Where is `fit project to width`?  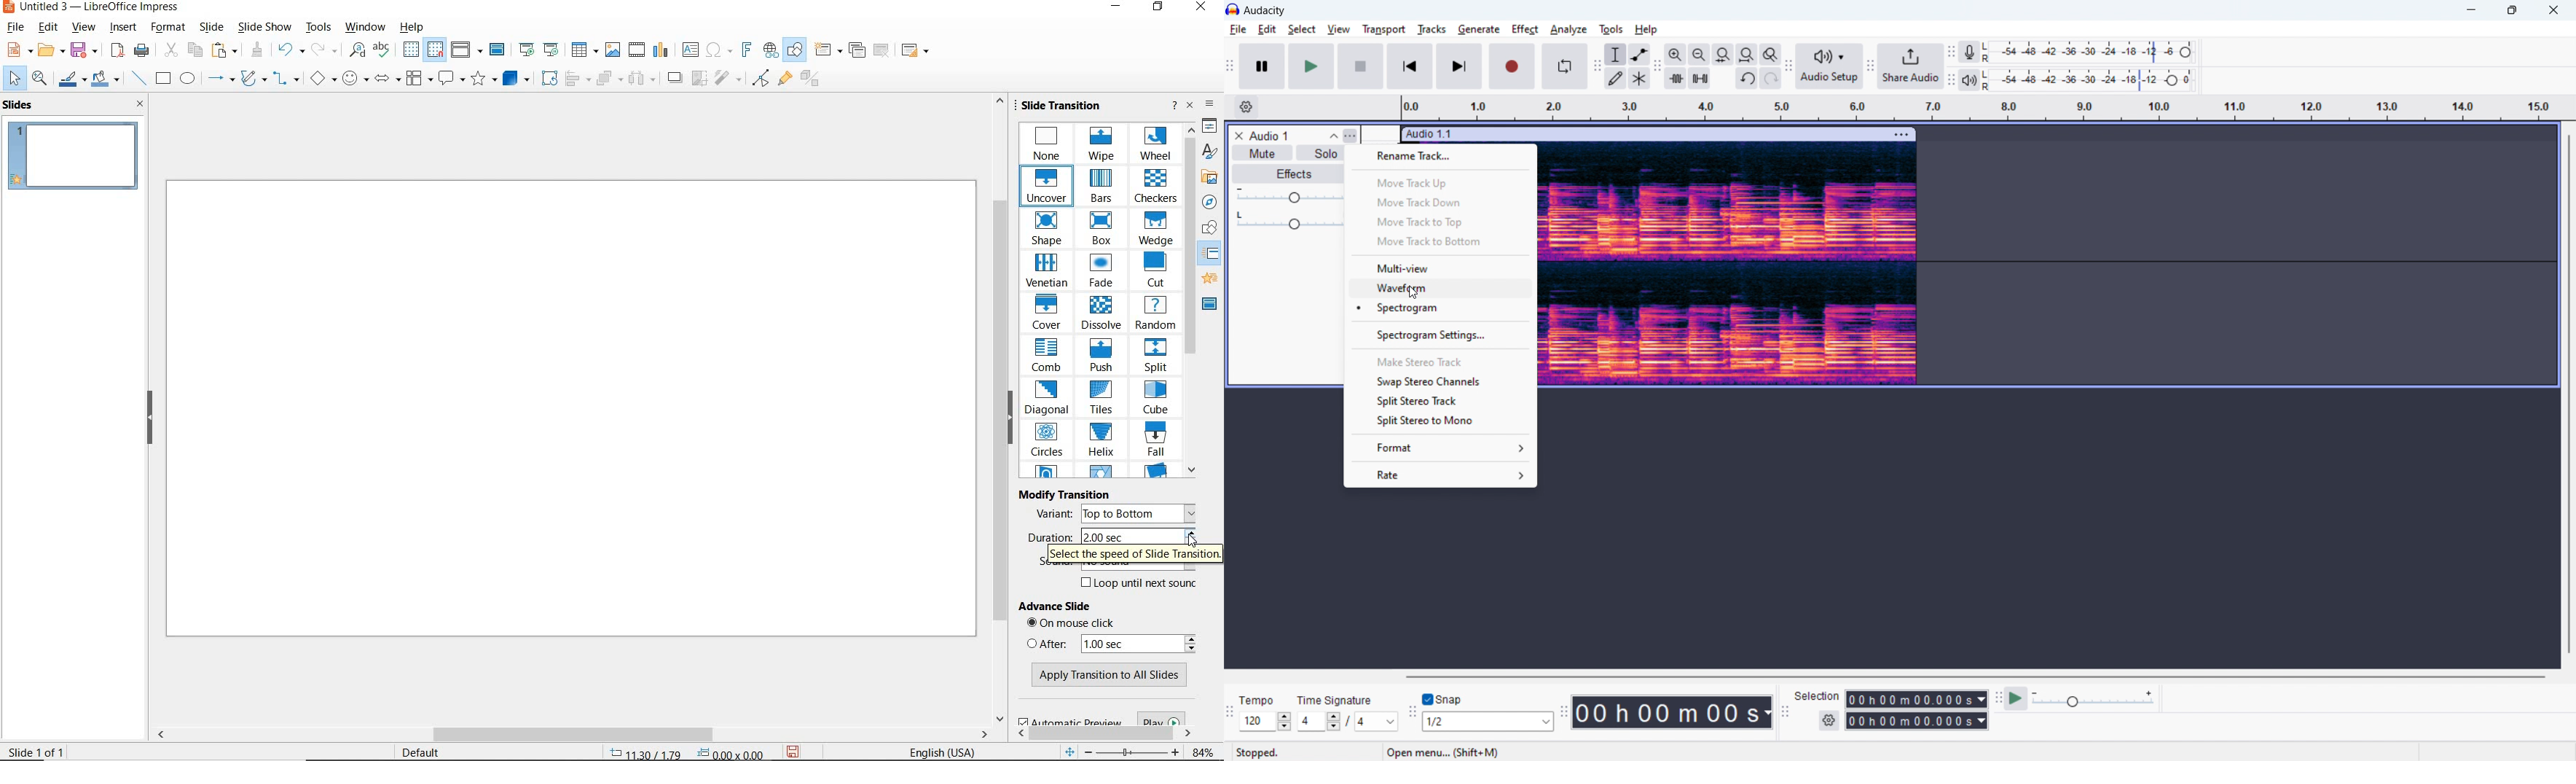 fit project to width is located at coordinates (1746, 54).